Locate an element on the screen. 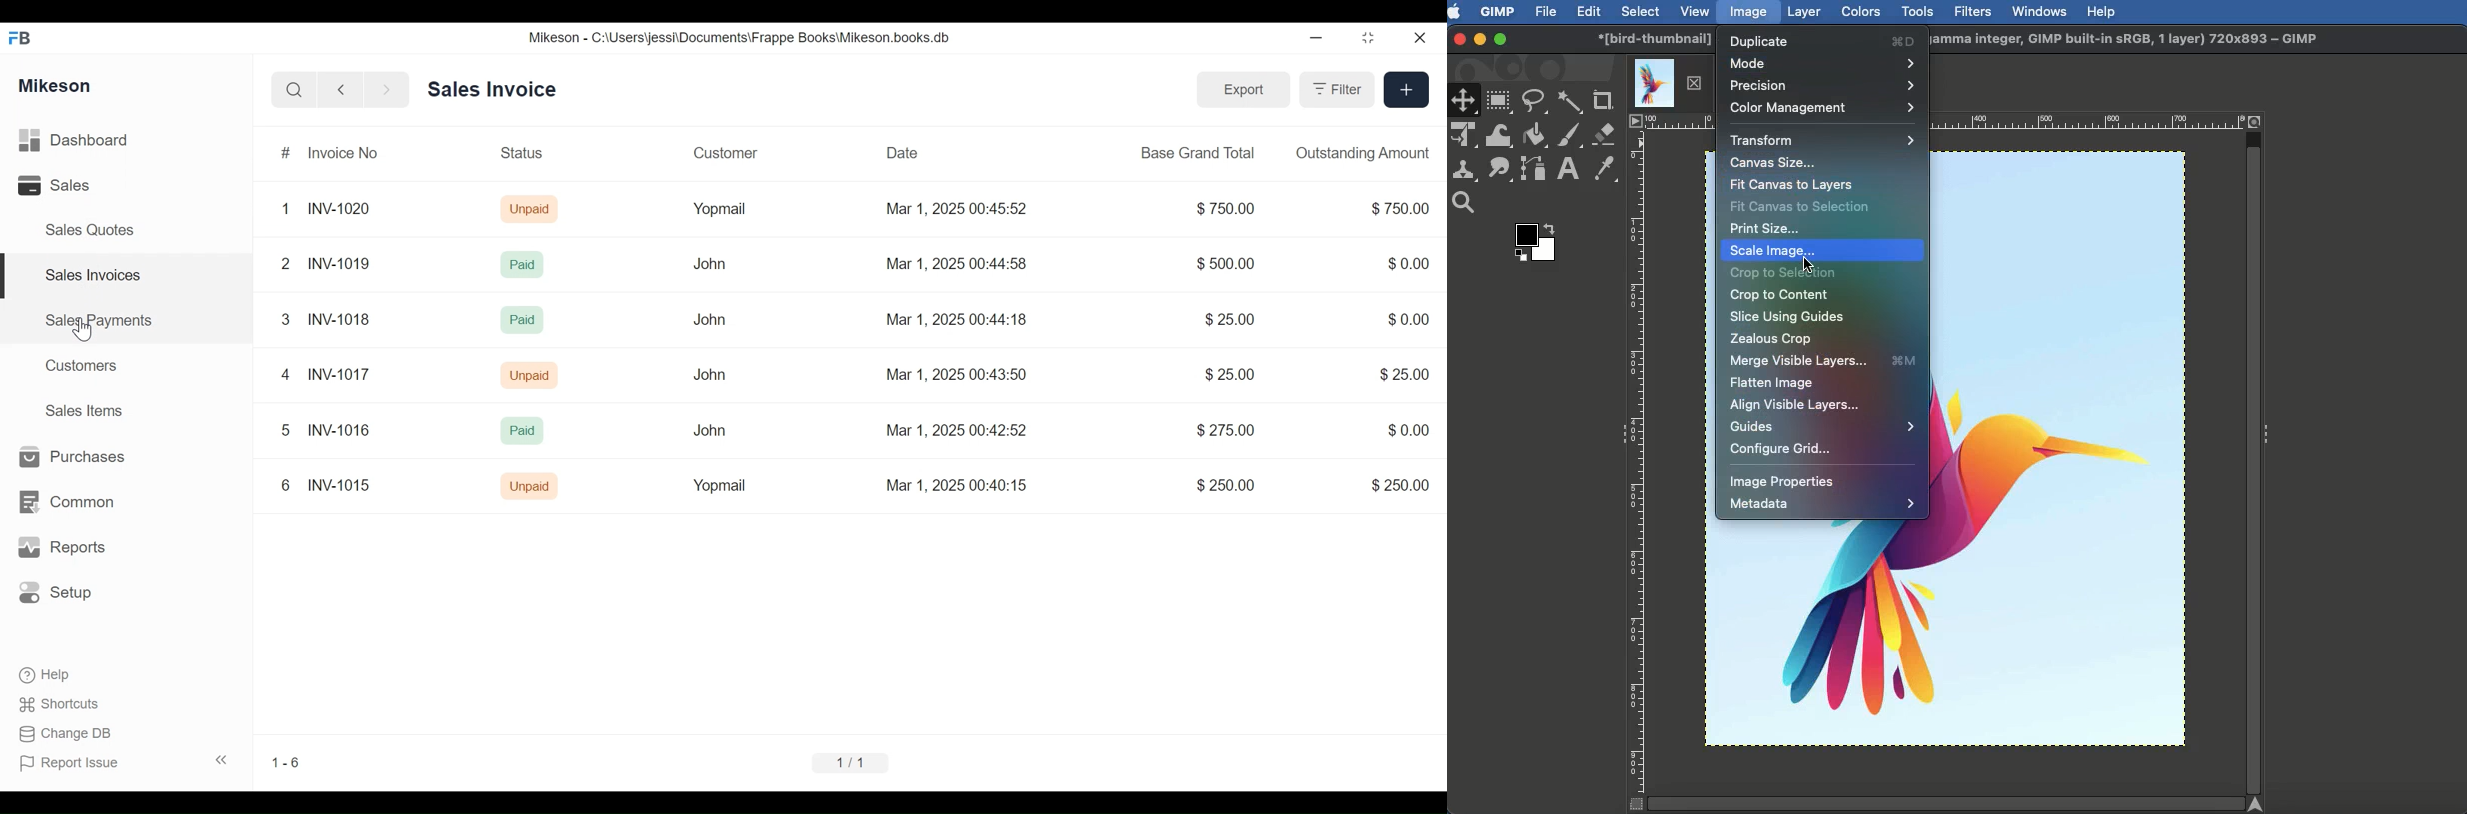 This screenshot has width=2492, height=840. Mar 1, 2025 00:40:15 is located at coordinates (965, 488).